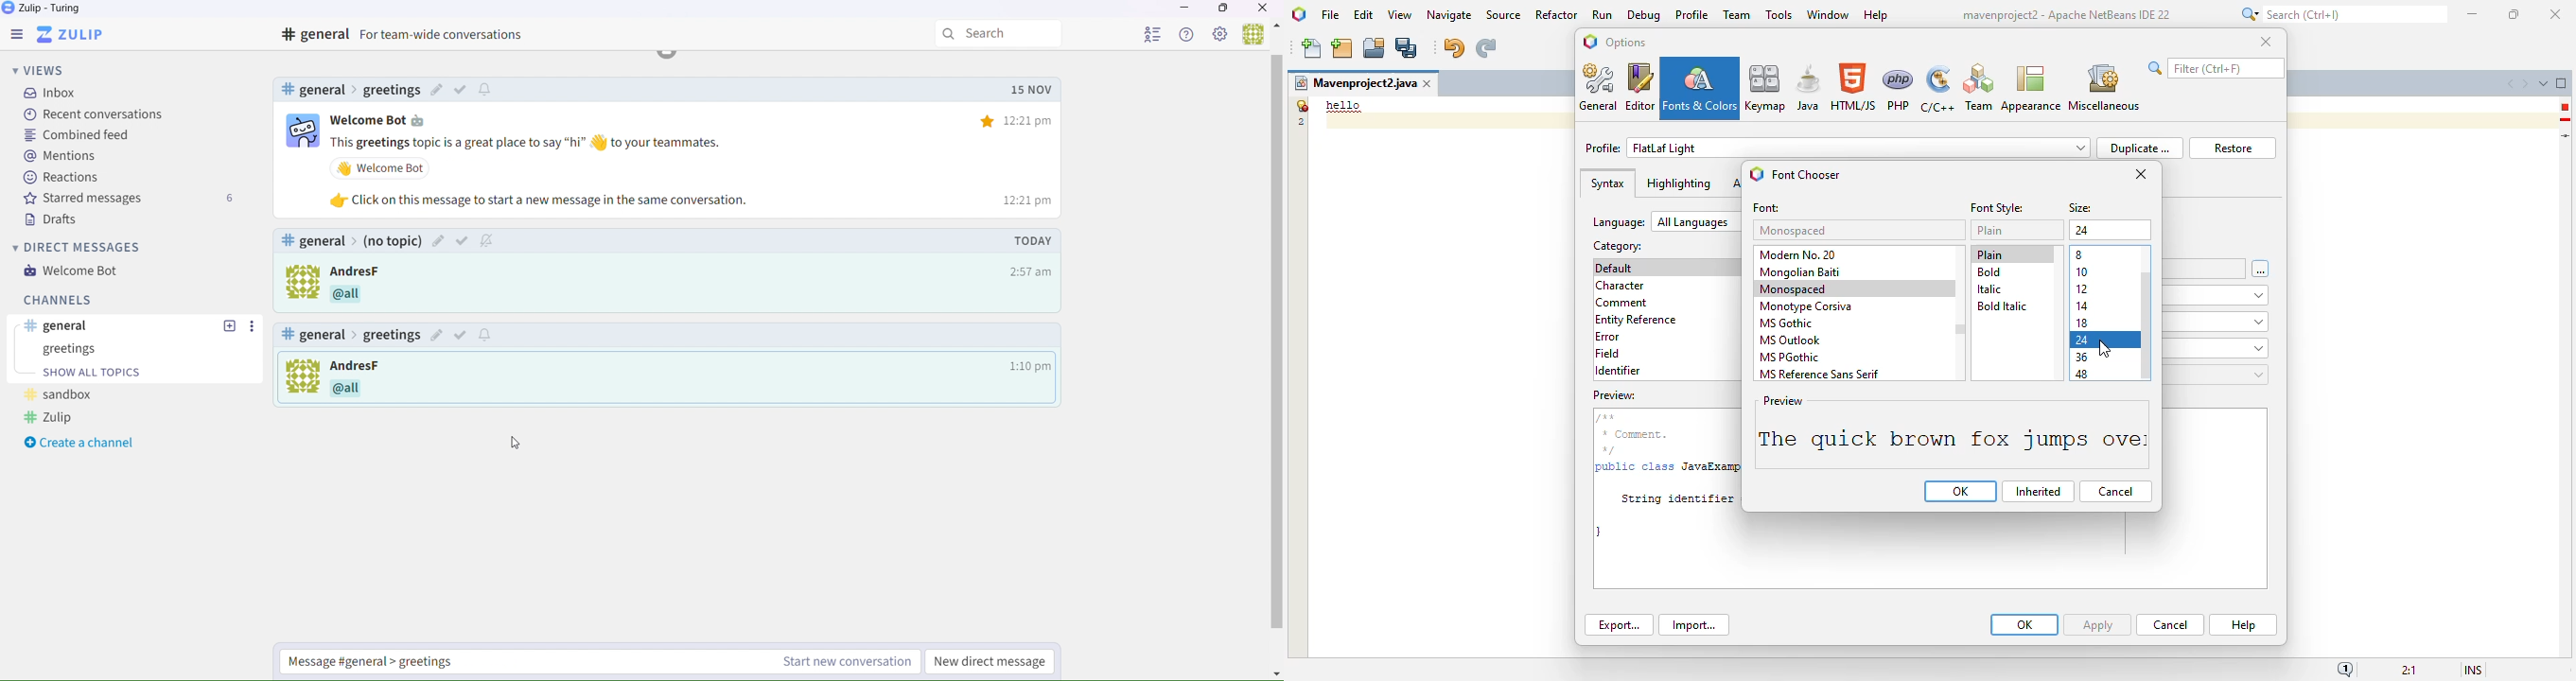 The height and width of the screenshot is (700, 2576). I want to click on Drafts, so click(49, 219).